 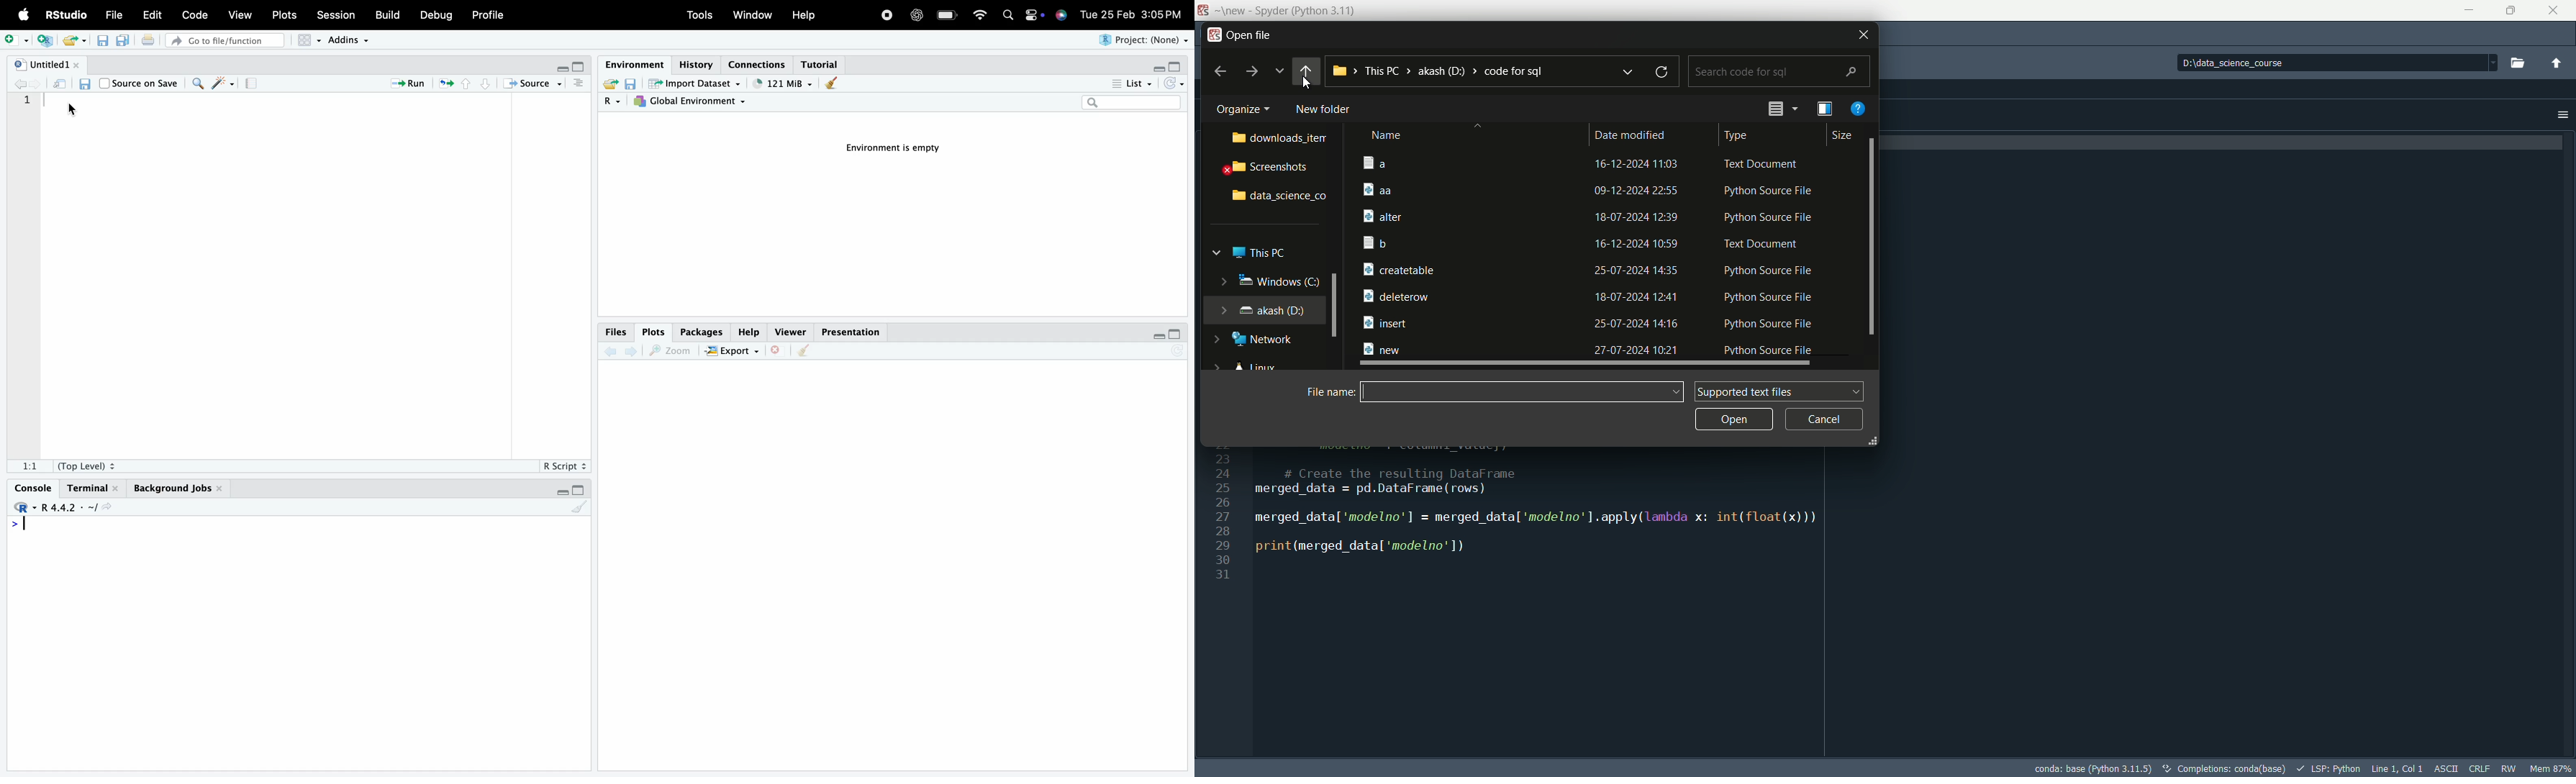 I want to click on ChatGpt, so click(x=917, y=13).